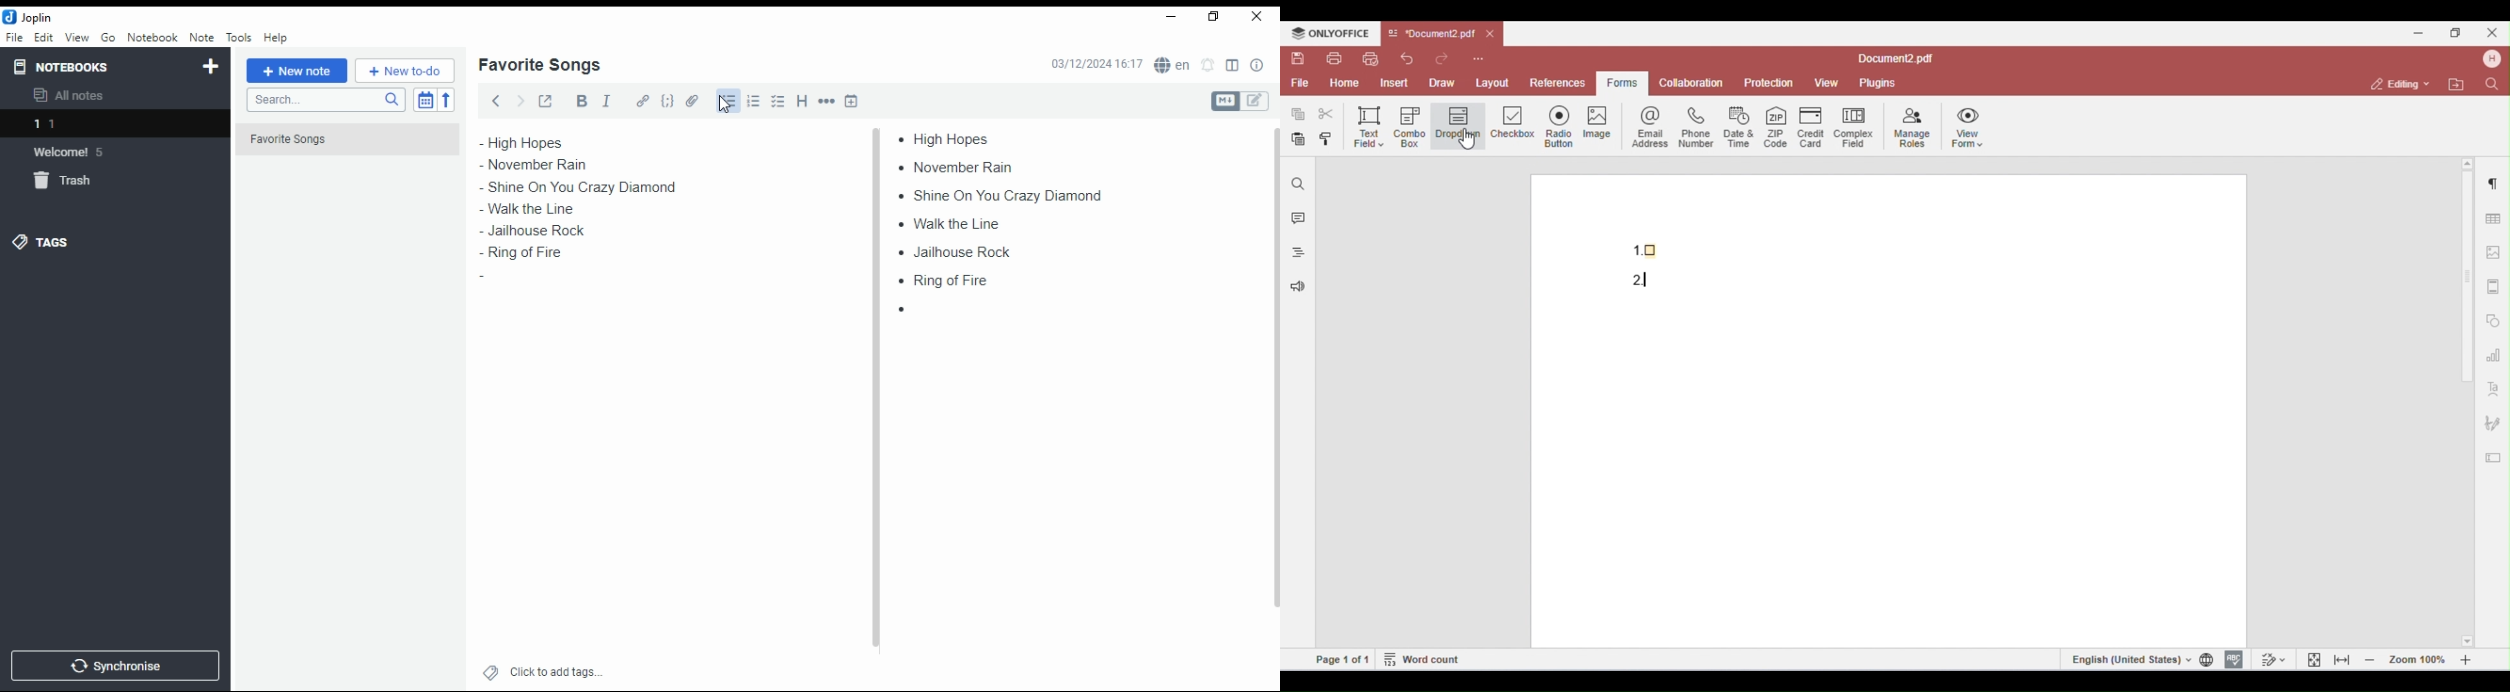 This screenshot has height=700, width=2520. I want to click on notebook: welcome, so click(73, 151).